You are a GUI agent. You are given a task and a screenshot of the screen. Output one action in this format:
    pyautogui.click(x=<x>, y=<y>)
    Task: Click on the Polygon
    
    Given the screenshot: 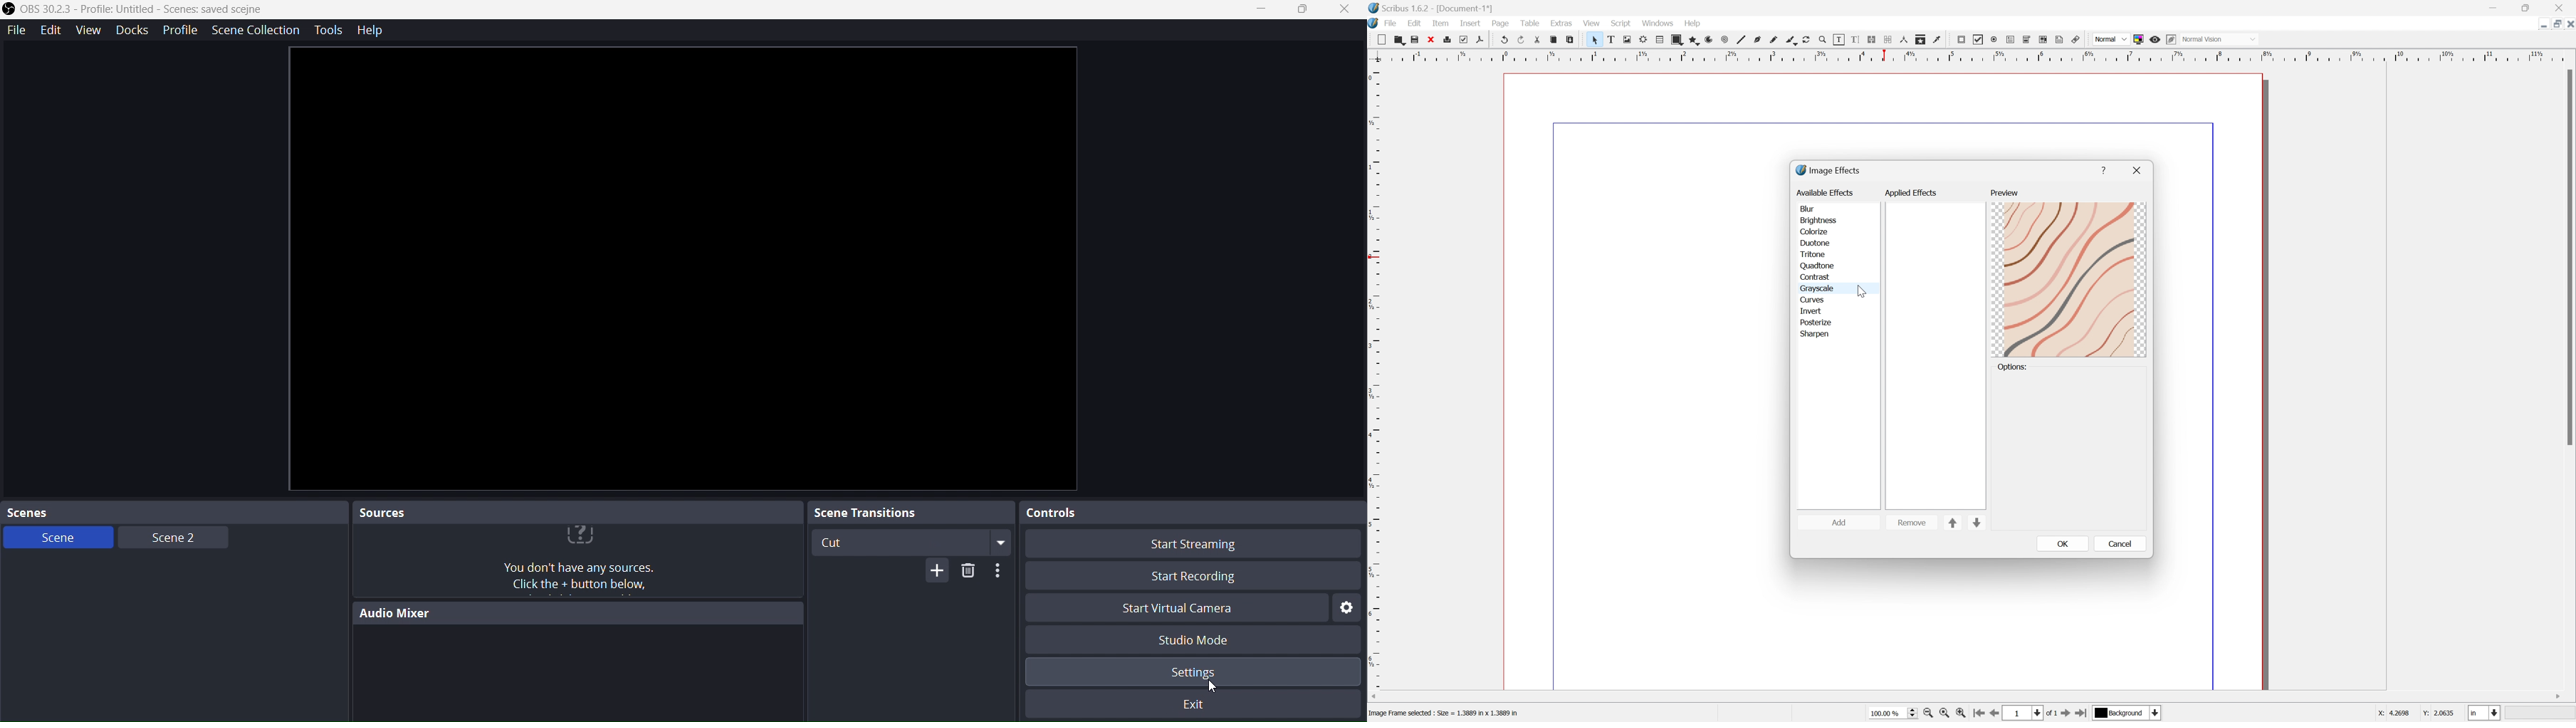 What is the action you would take?
    pyautogui.click(x=1695, y=41)
    